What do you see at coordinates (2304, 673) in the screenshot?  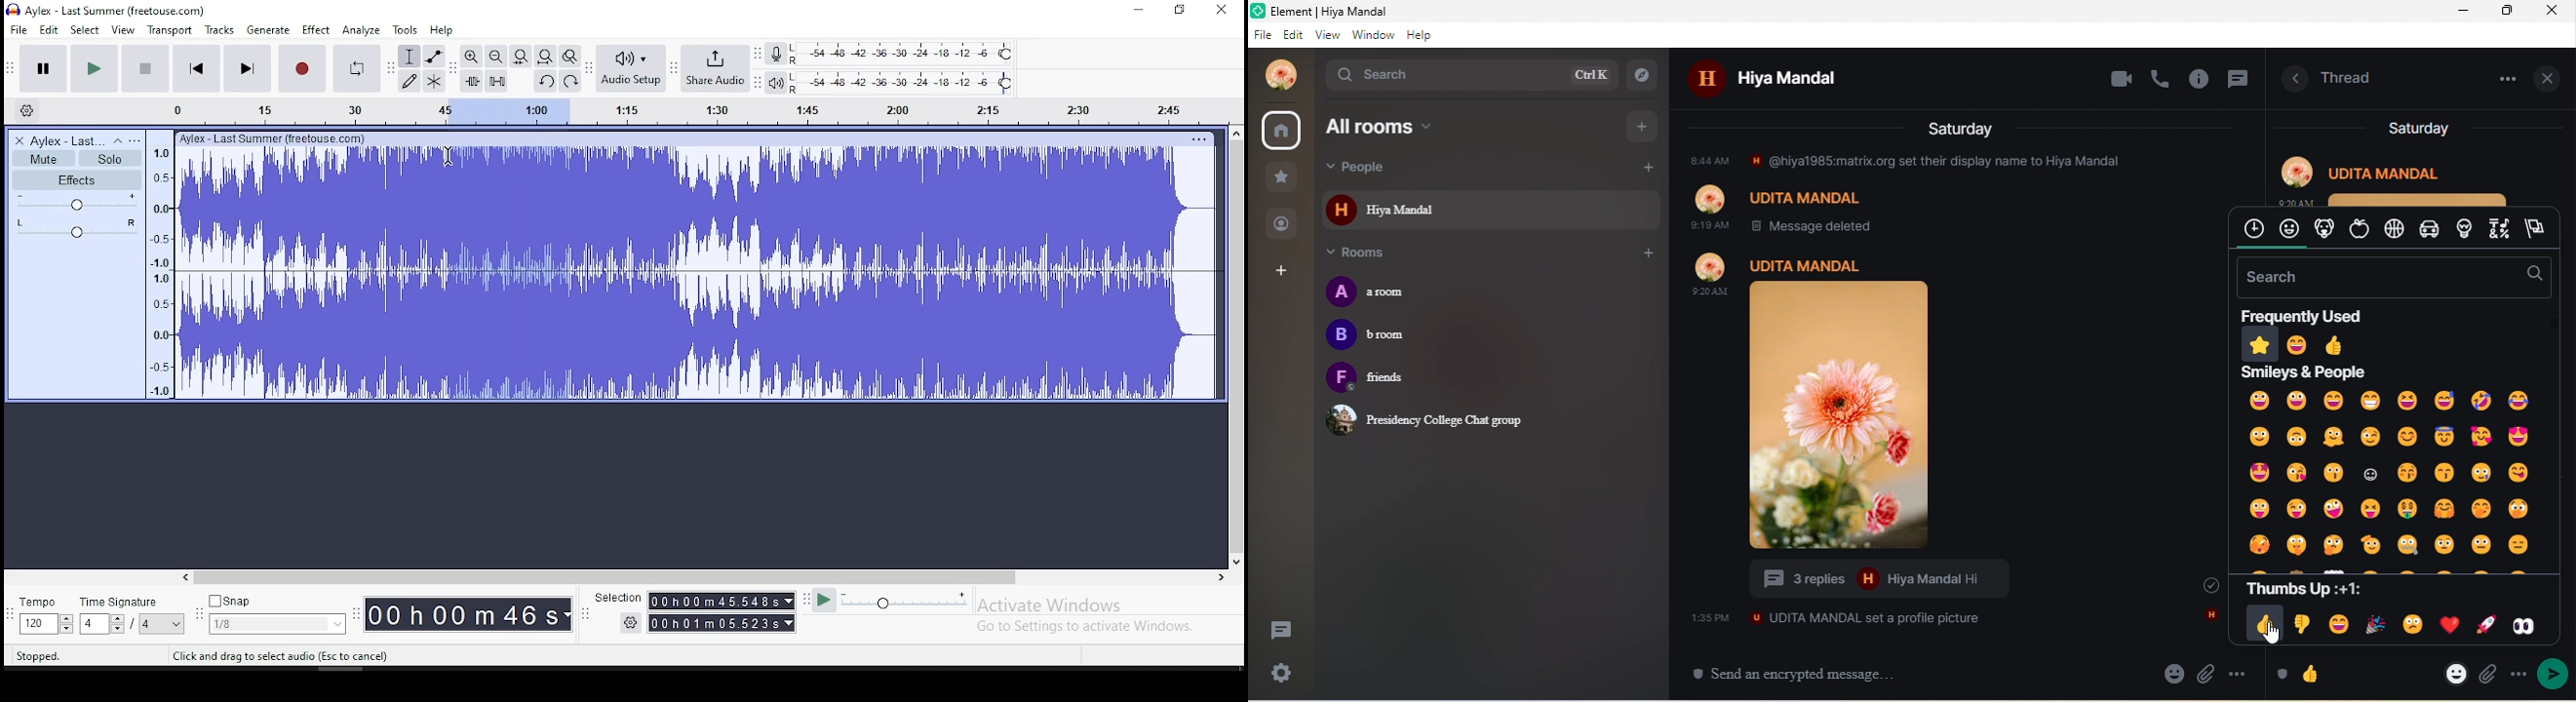 I see `emoji` at bounding box center [2304, 673].